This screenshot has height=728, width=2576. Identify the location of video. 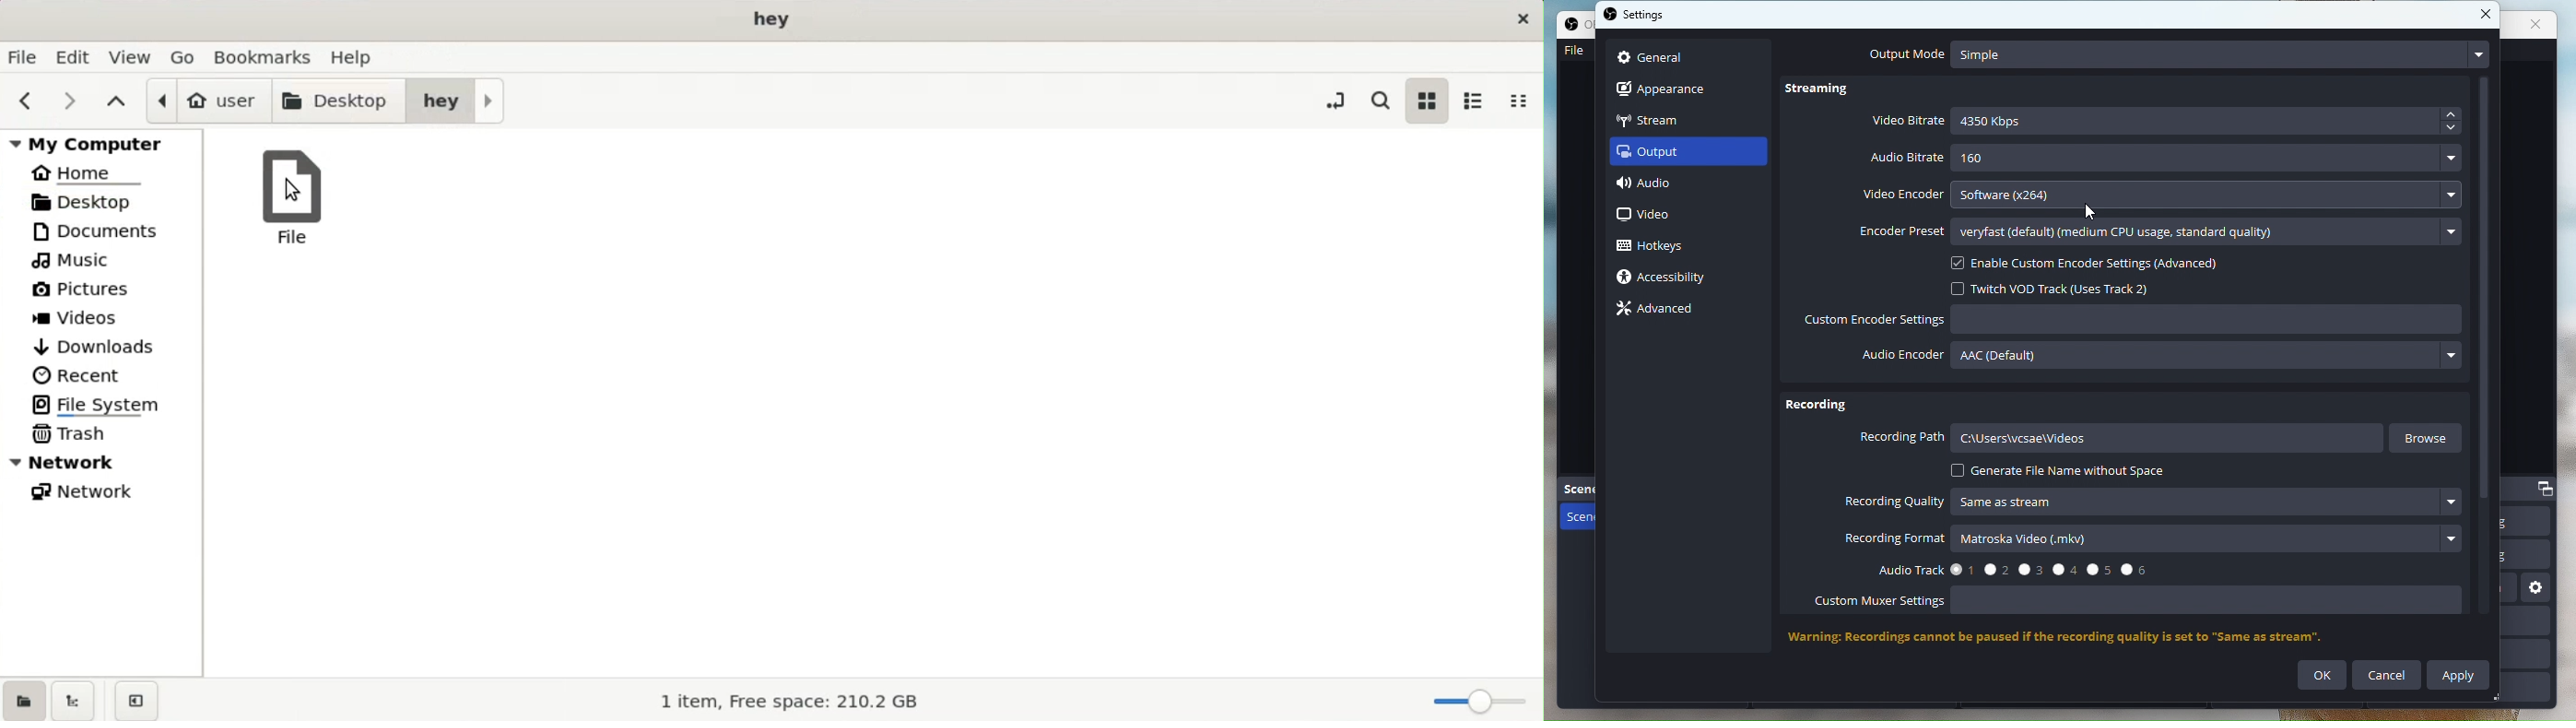
(1649, 216).